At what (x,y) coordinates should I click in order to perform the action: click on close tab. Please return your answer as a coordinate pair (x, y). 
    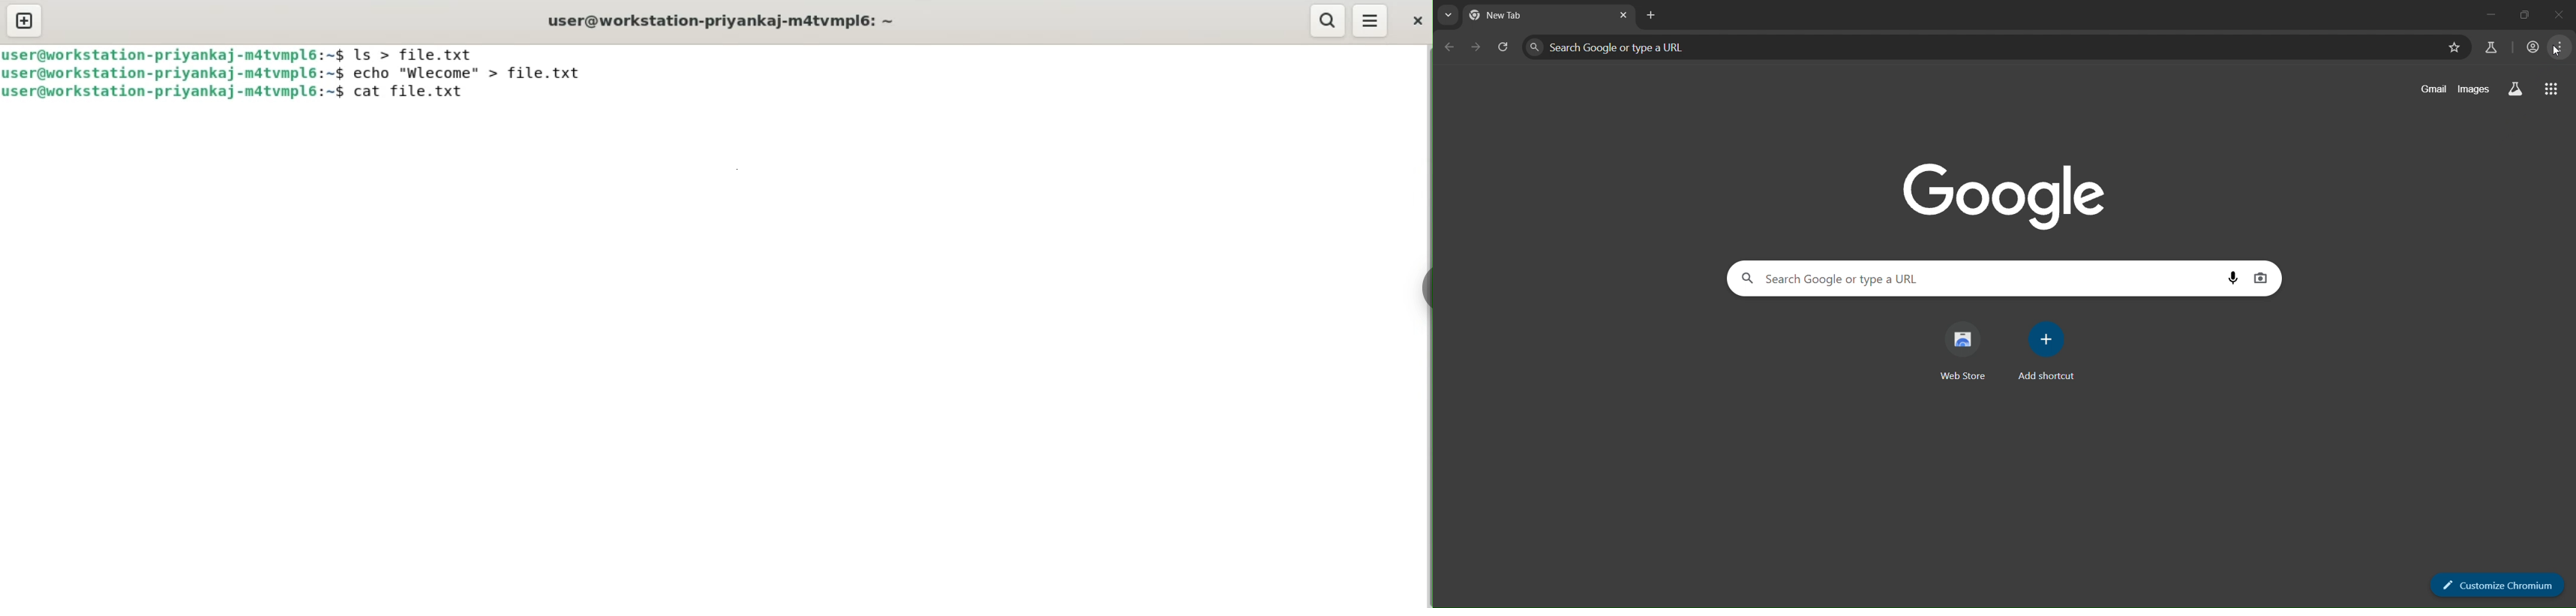
    Looking at the image, I should click on (1623, 15).